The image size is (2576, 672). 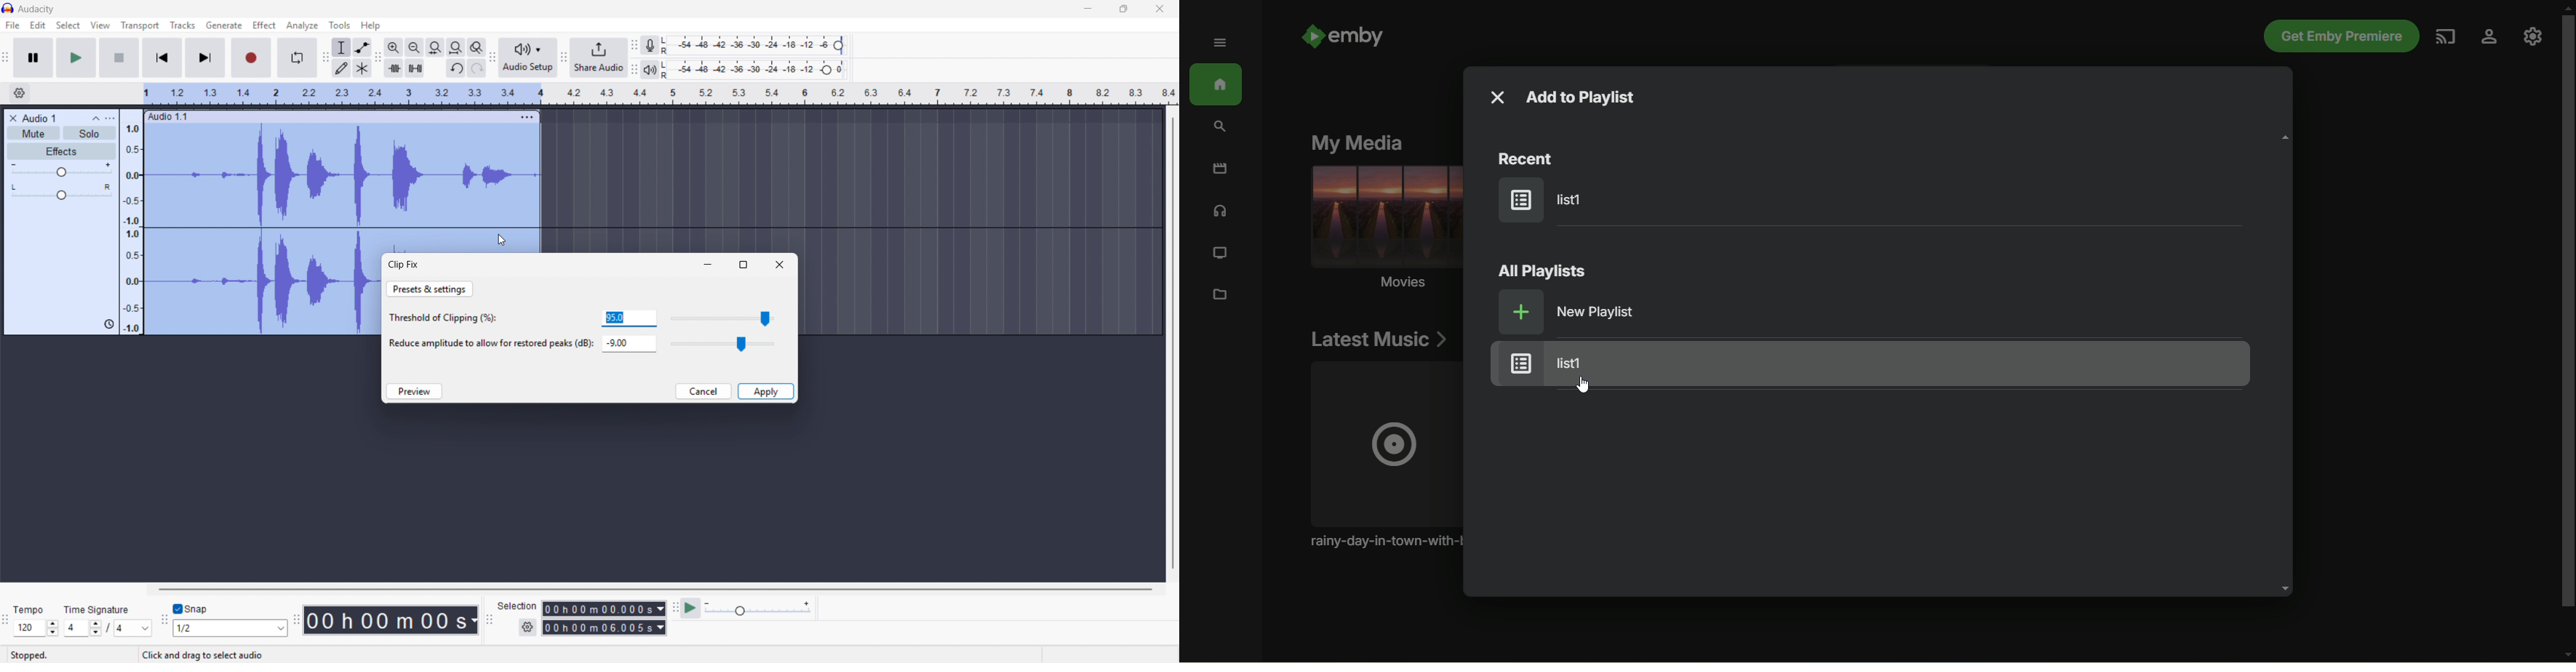 What do you see at coordinates (34, 133) in the screenshot?
I see `Mute` at bounding box center [34, 133].